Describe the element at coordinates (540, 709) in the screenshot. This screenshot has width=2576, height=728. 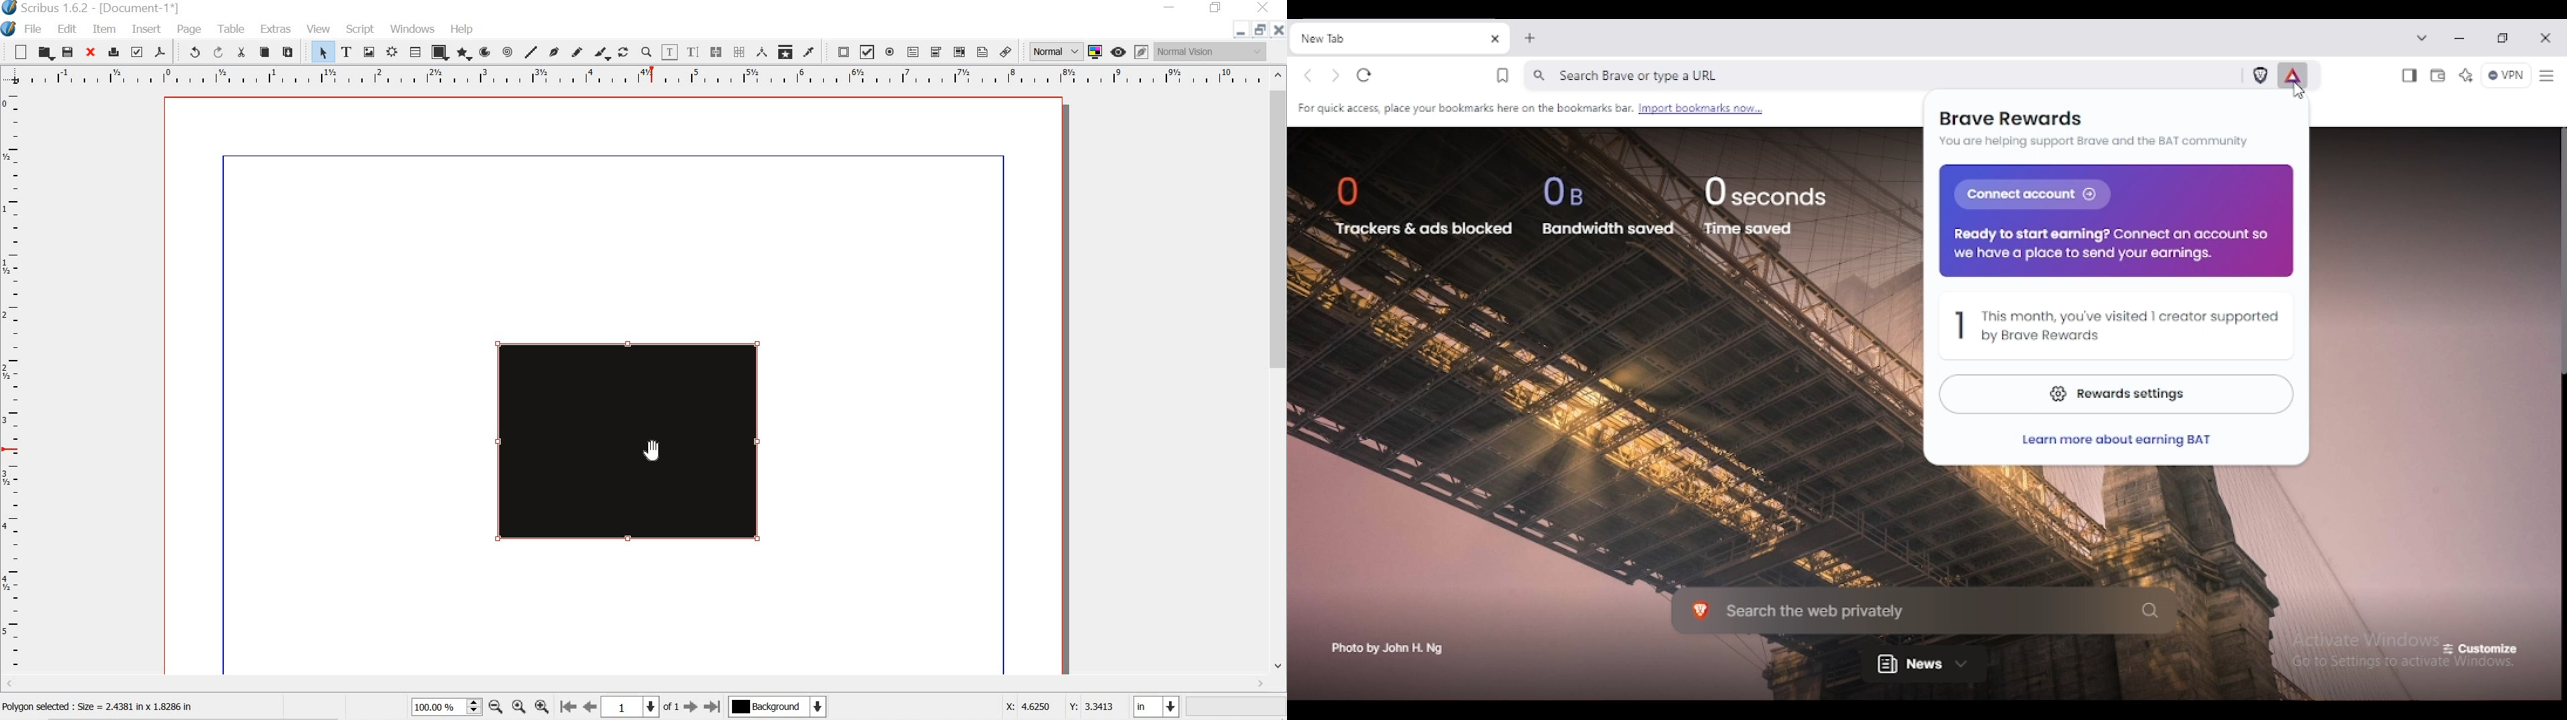
I see `zoom in` at that location.